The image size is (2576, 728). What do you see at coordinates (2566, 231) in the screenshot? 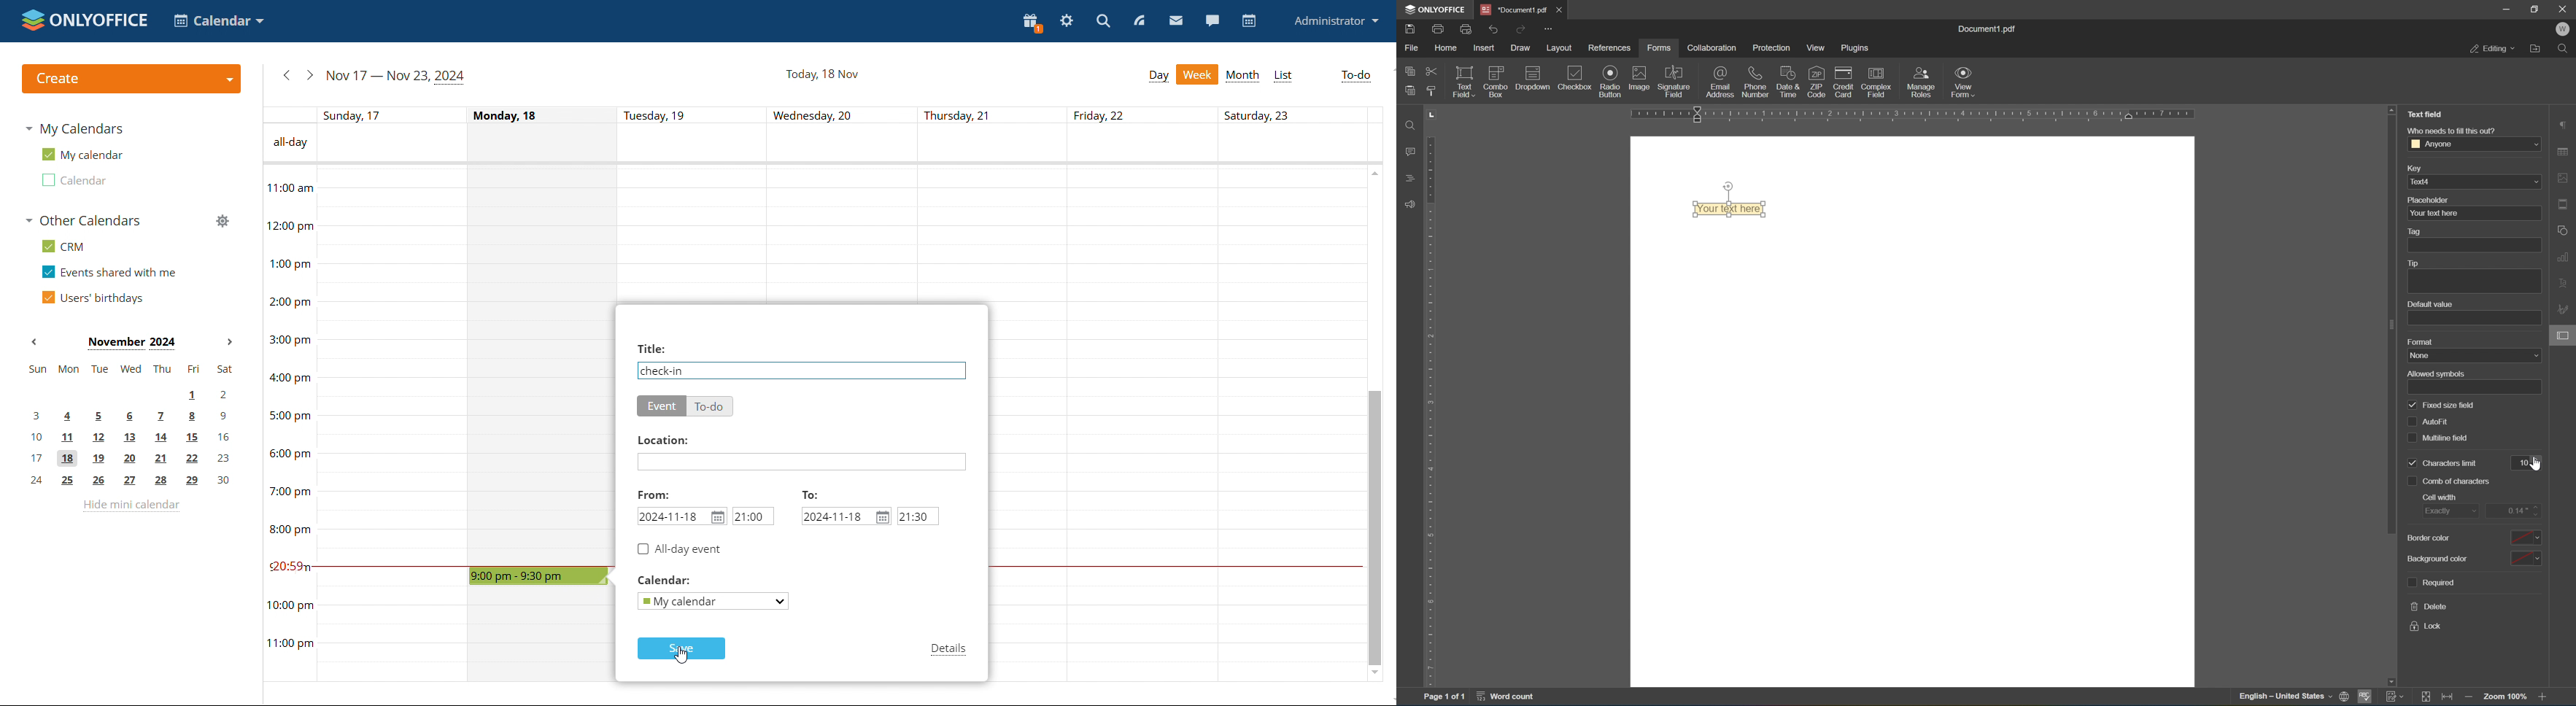
I see `shape settings` at bounding box center [2566, 231].